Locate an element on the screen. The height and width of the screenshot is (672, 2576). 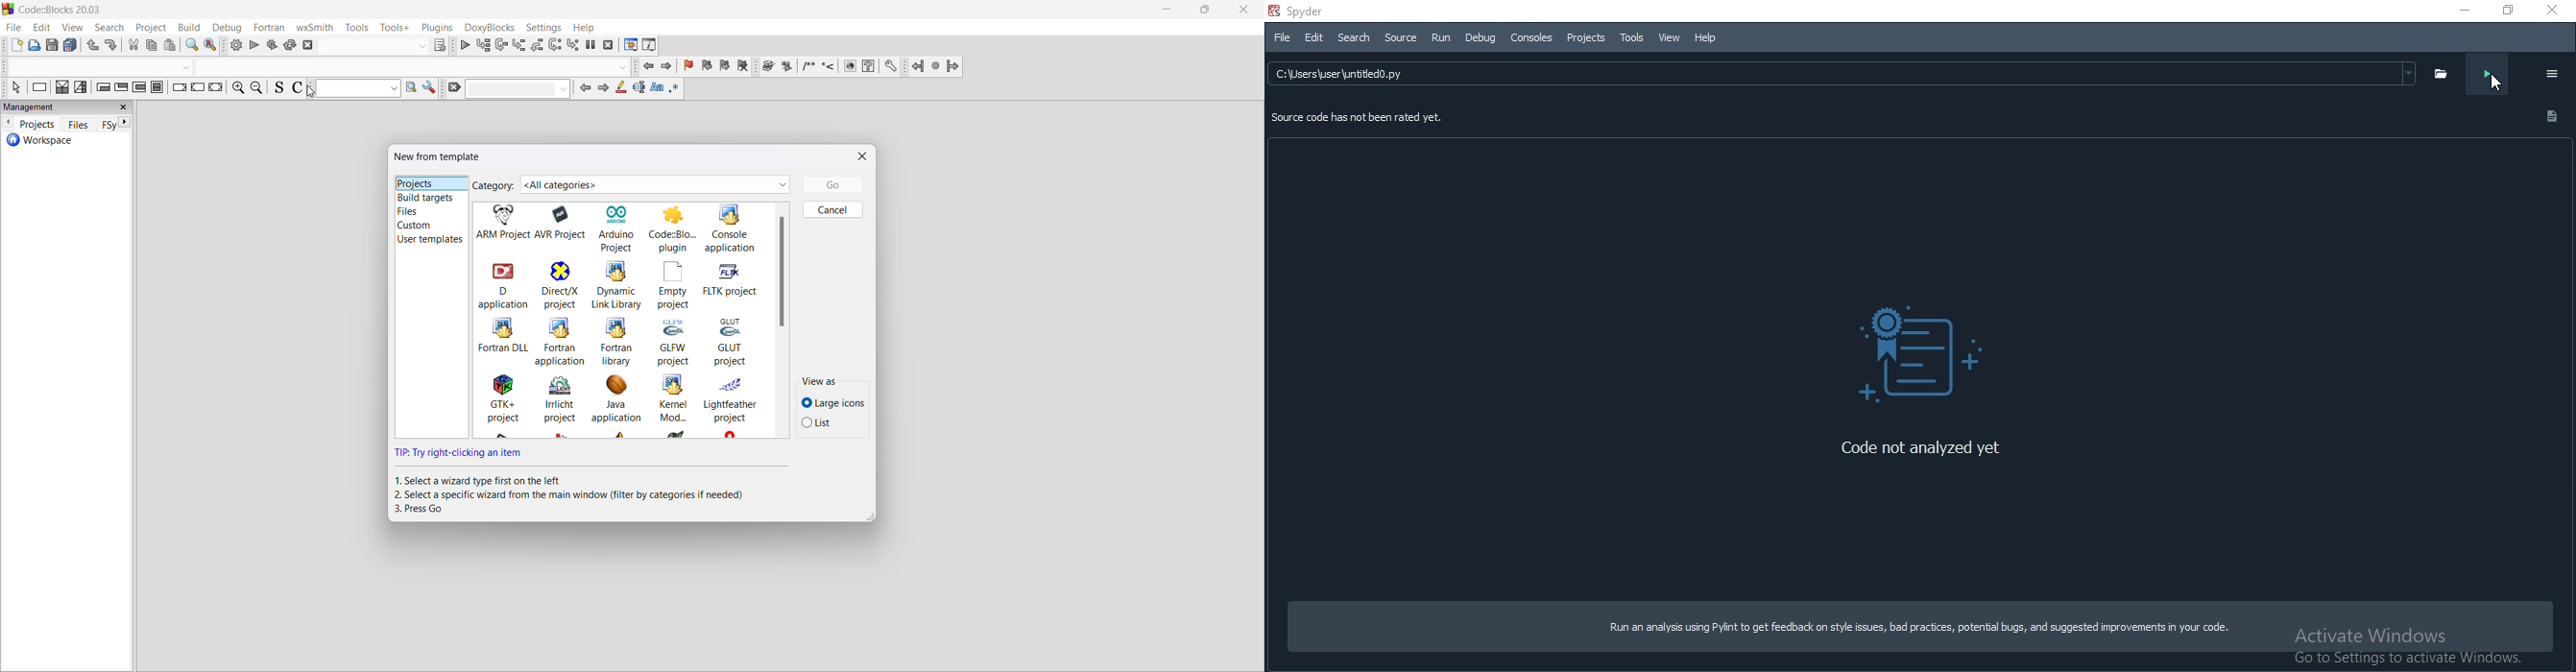
text to search is located at coordinates (355, 90).